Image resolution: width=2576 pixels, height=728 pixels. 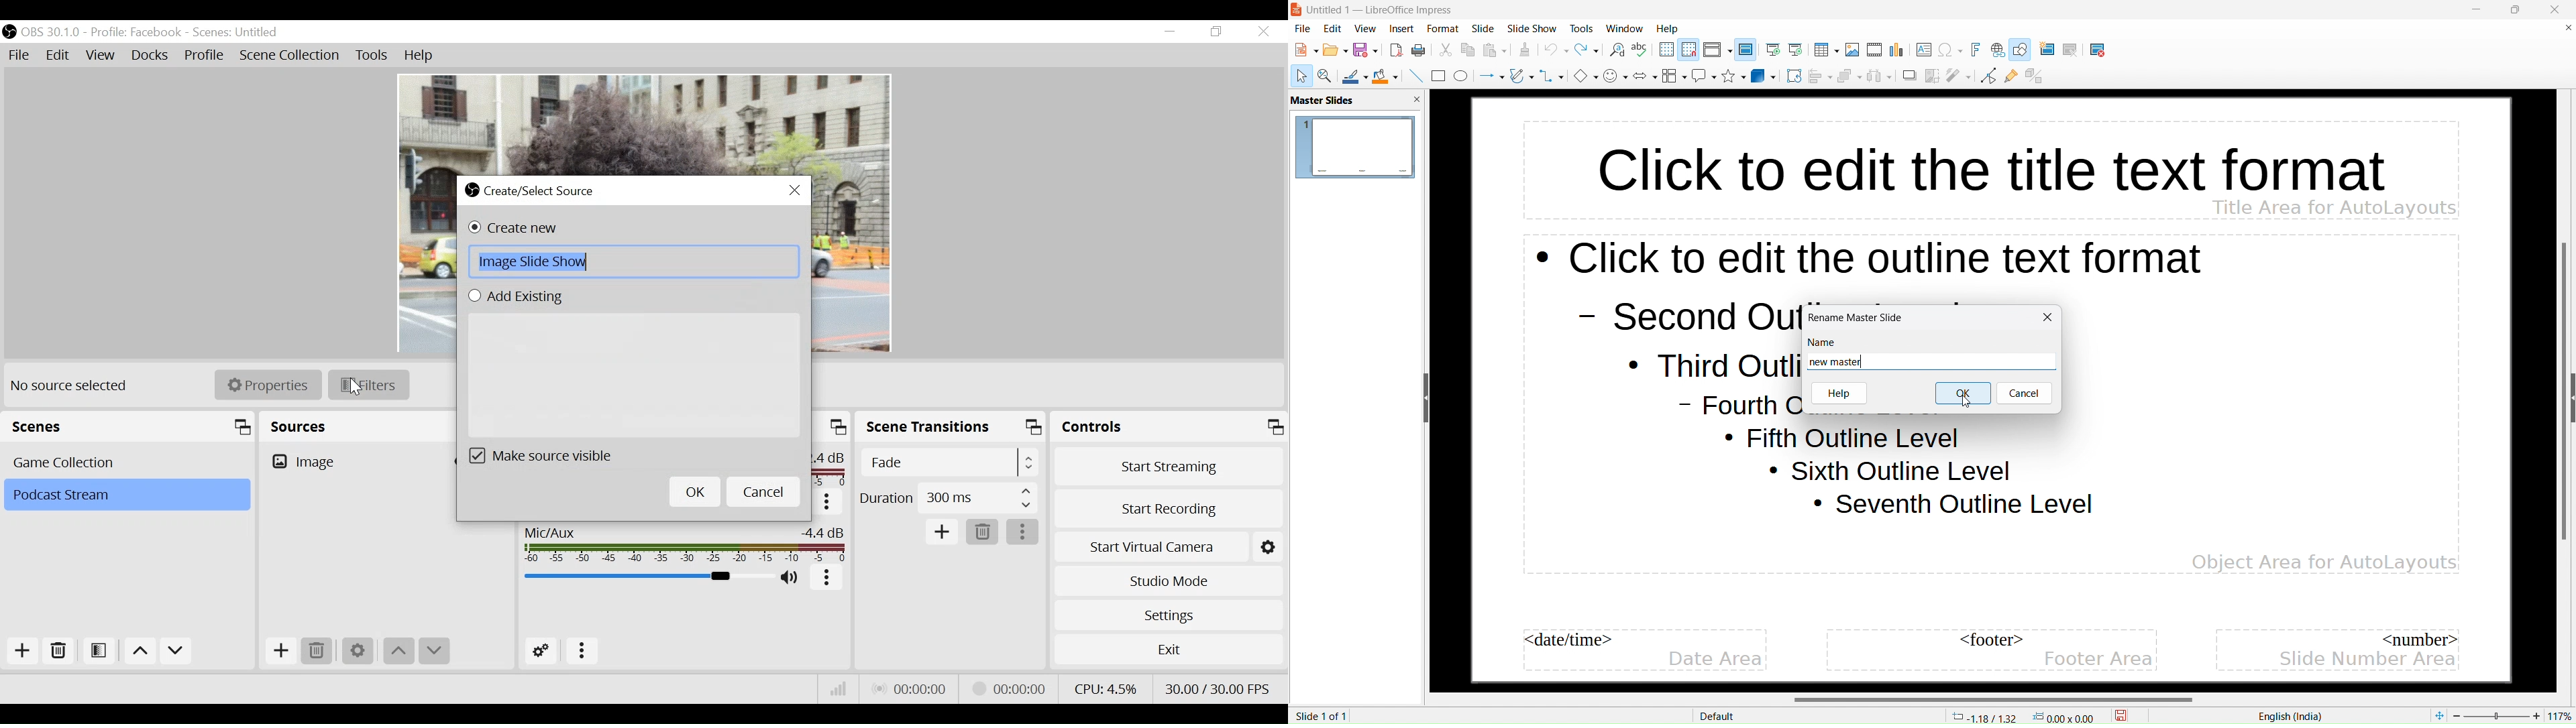 I want to click on Profile, so click(x=136, y=32).